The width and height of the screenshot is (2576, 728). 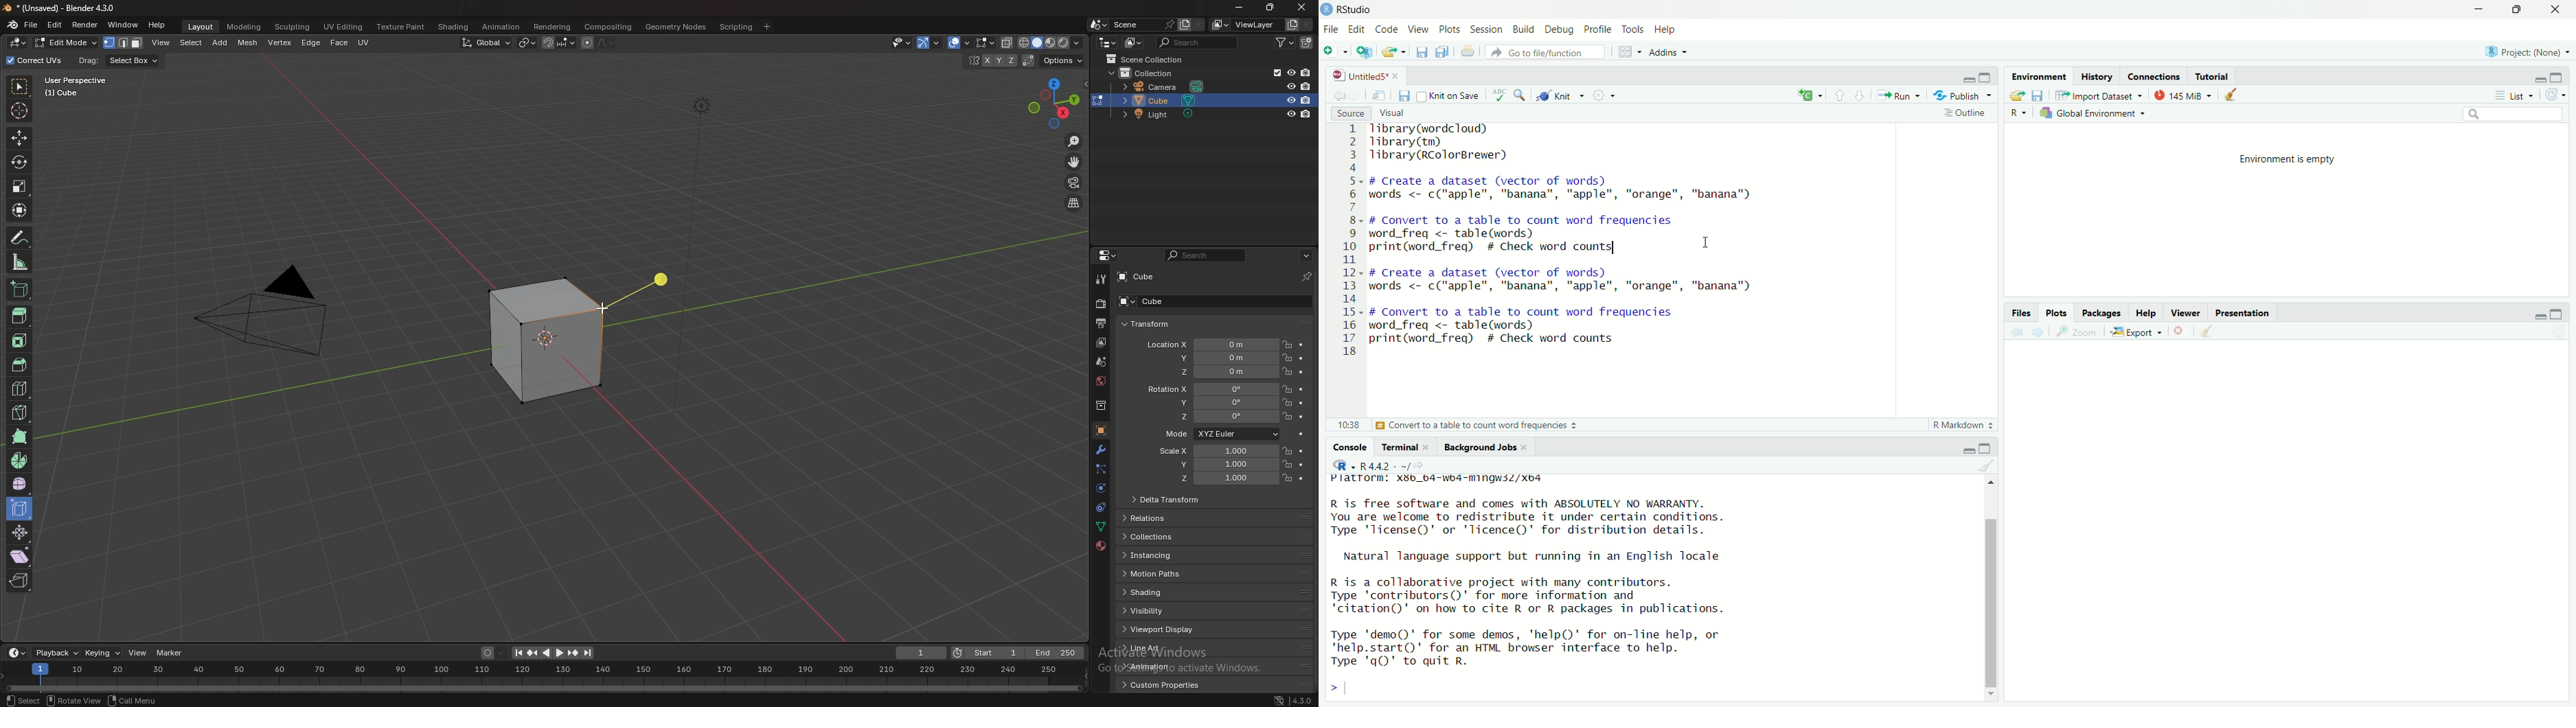 What do you see at coordinates (2186, 312) in the screenshot?
I see `Viewer` at bounding box center [2186, 312].